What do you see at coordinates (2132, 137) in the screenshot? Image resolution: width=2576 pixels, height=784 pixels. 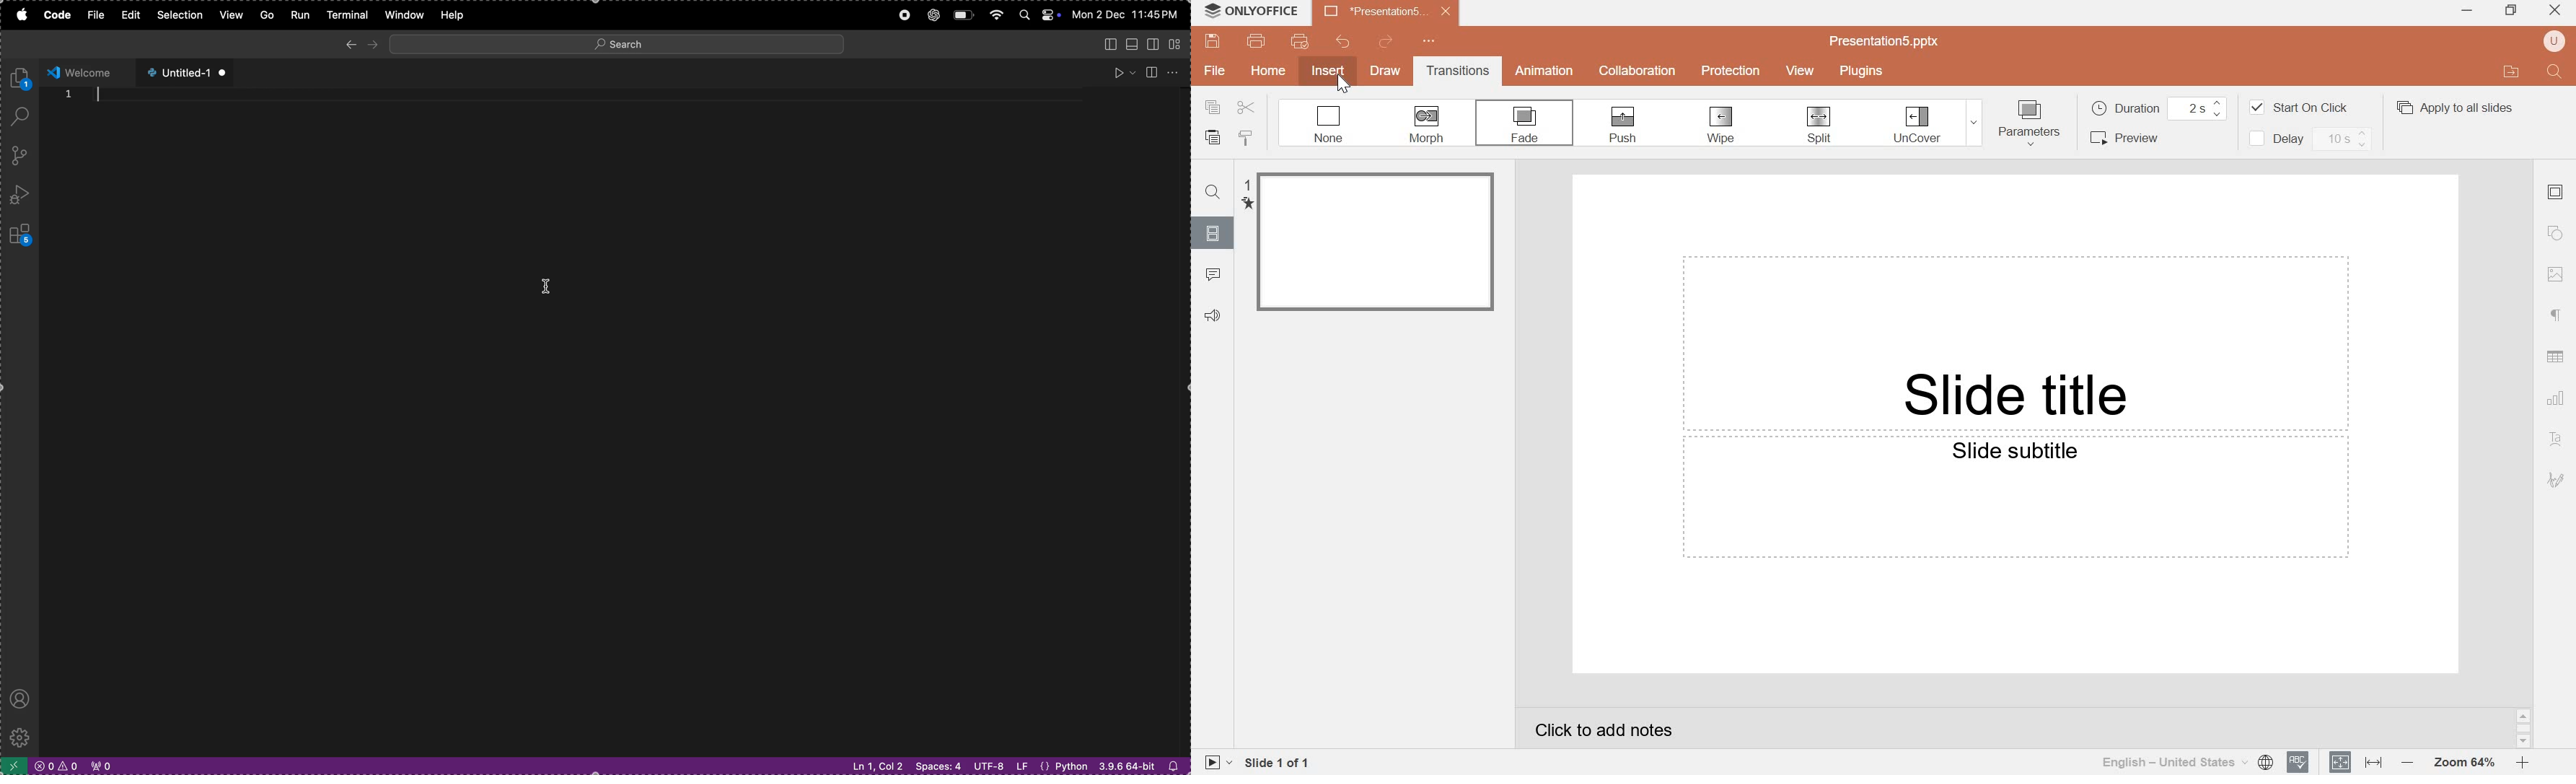 I see `Preview` at bounding box center [2132, 137].